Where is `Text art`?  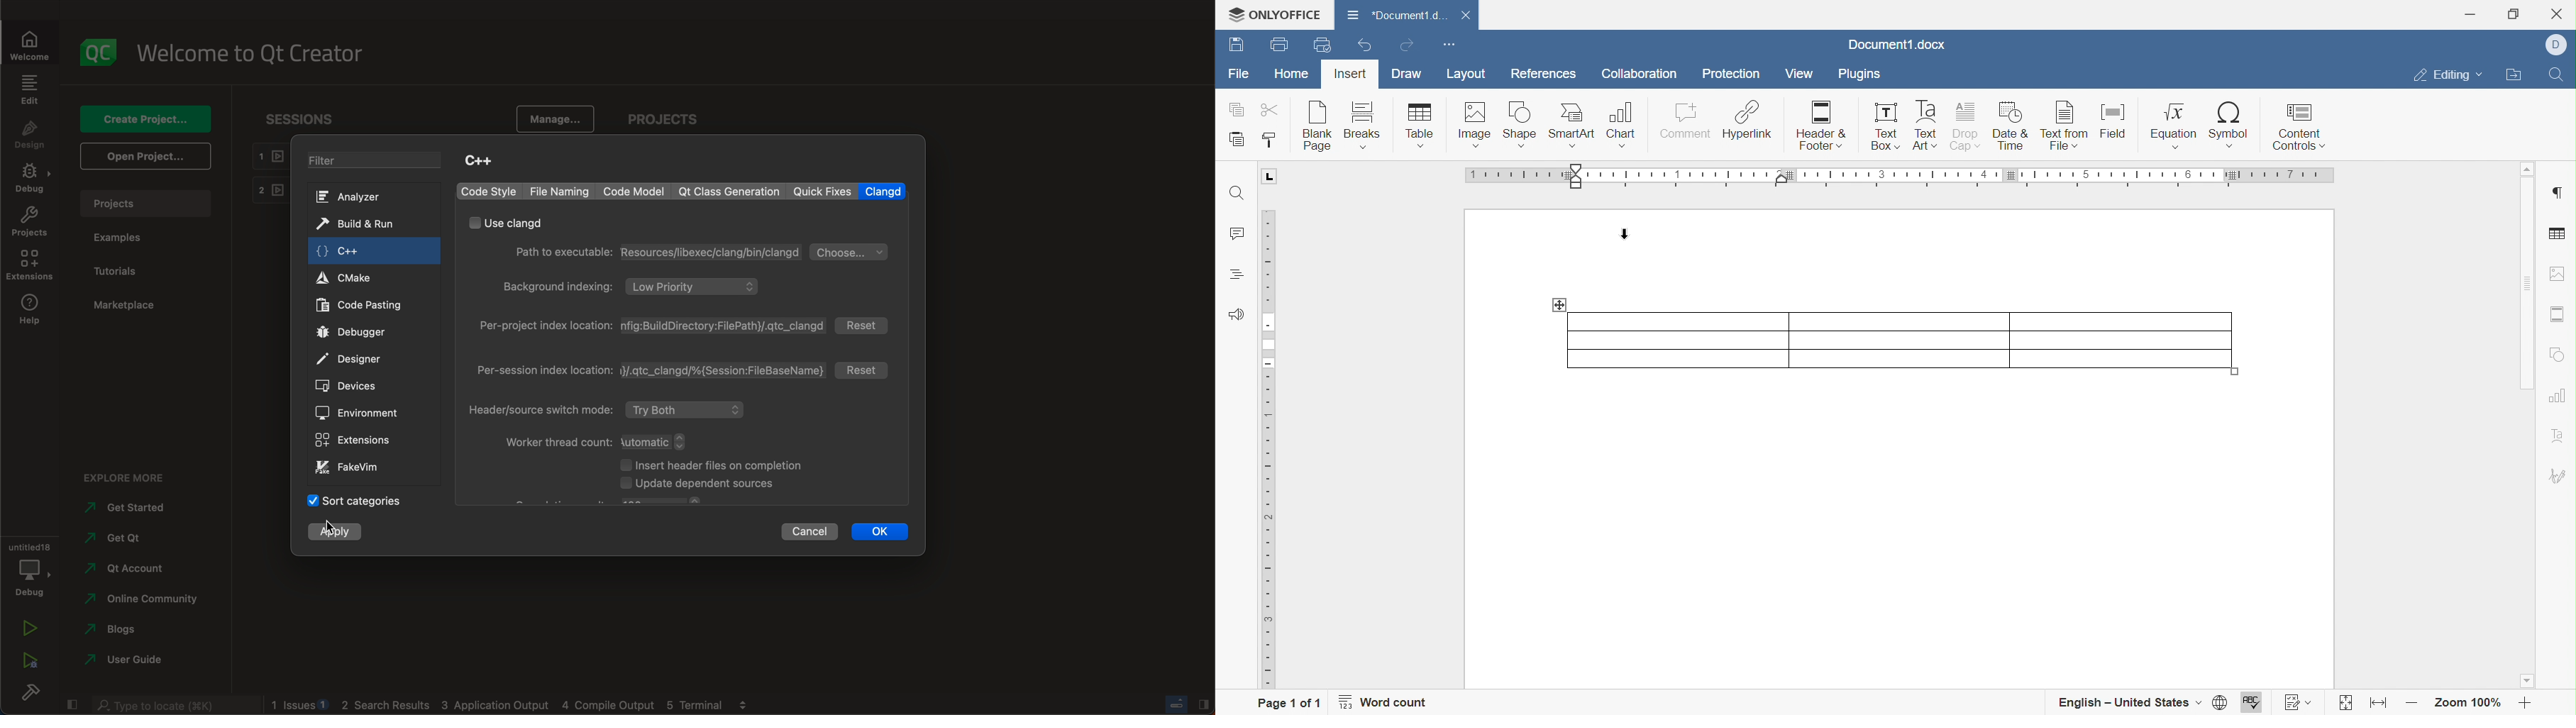 Text art is located at coordinates (1928, 126).